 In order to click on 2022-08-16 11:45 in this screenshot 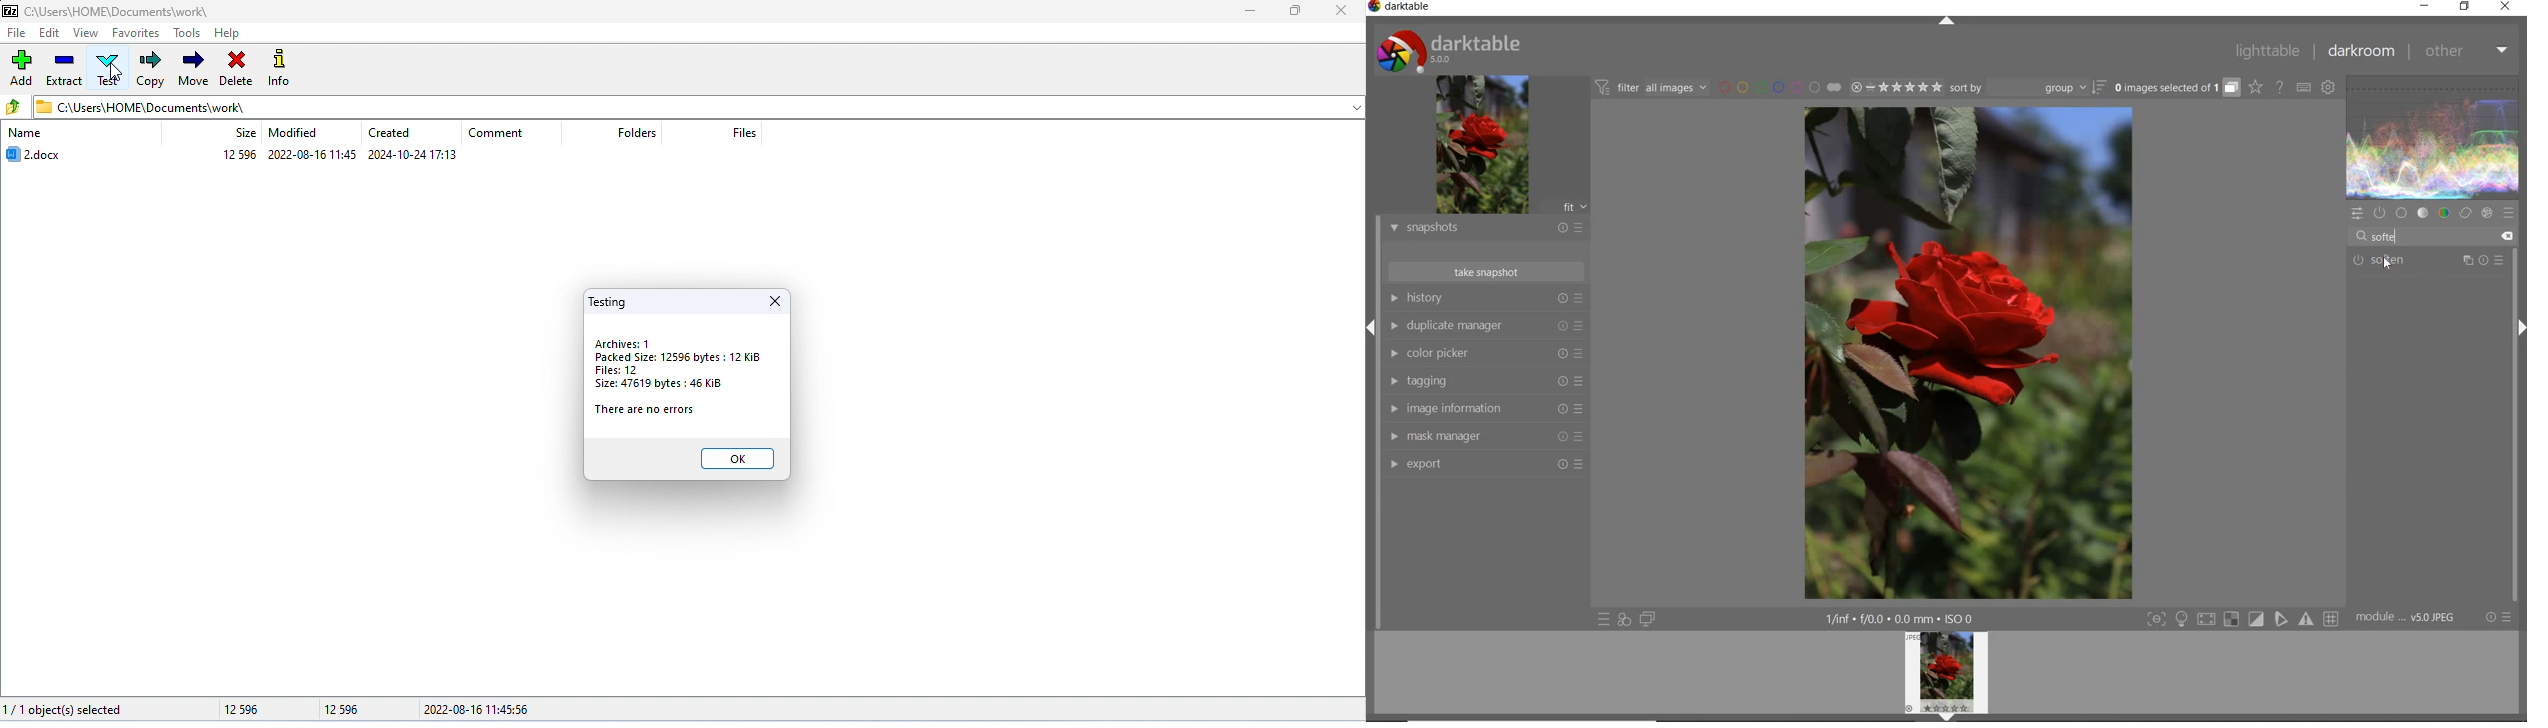, I will do `click(312, 155)`.